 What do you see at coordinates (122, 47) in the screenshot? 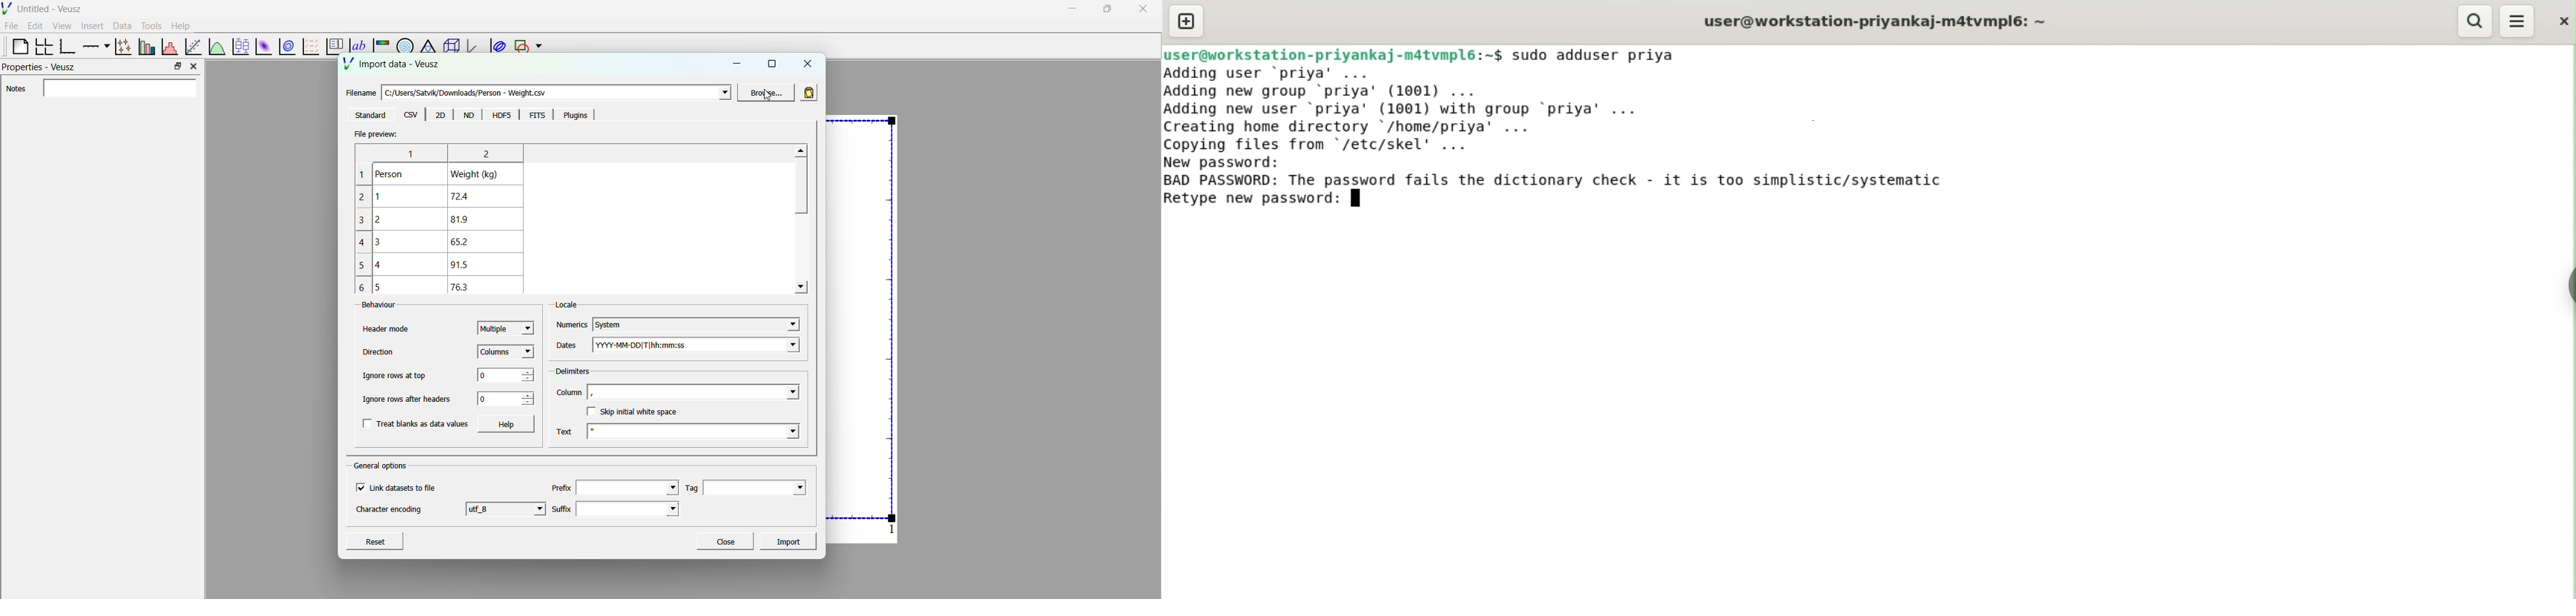
I see `plot points with lines and errorbars` at bounding box center [122, 47].